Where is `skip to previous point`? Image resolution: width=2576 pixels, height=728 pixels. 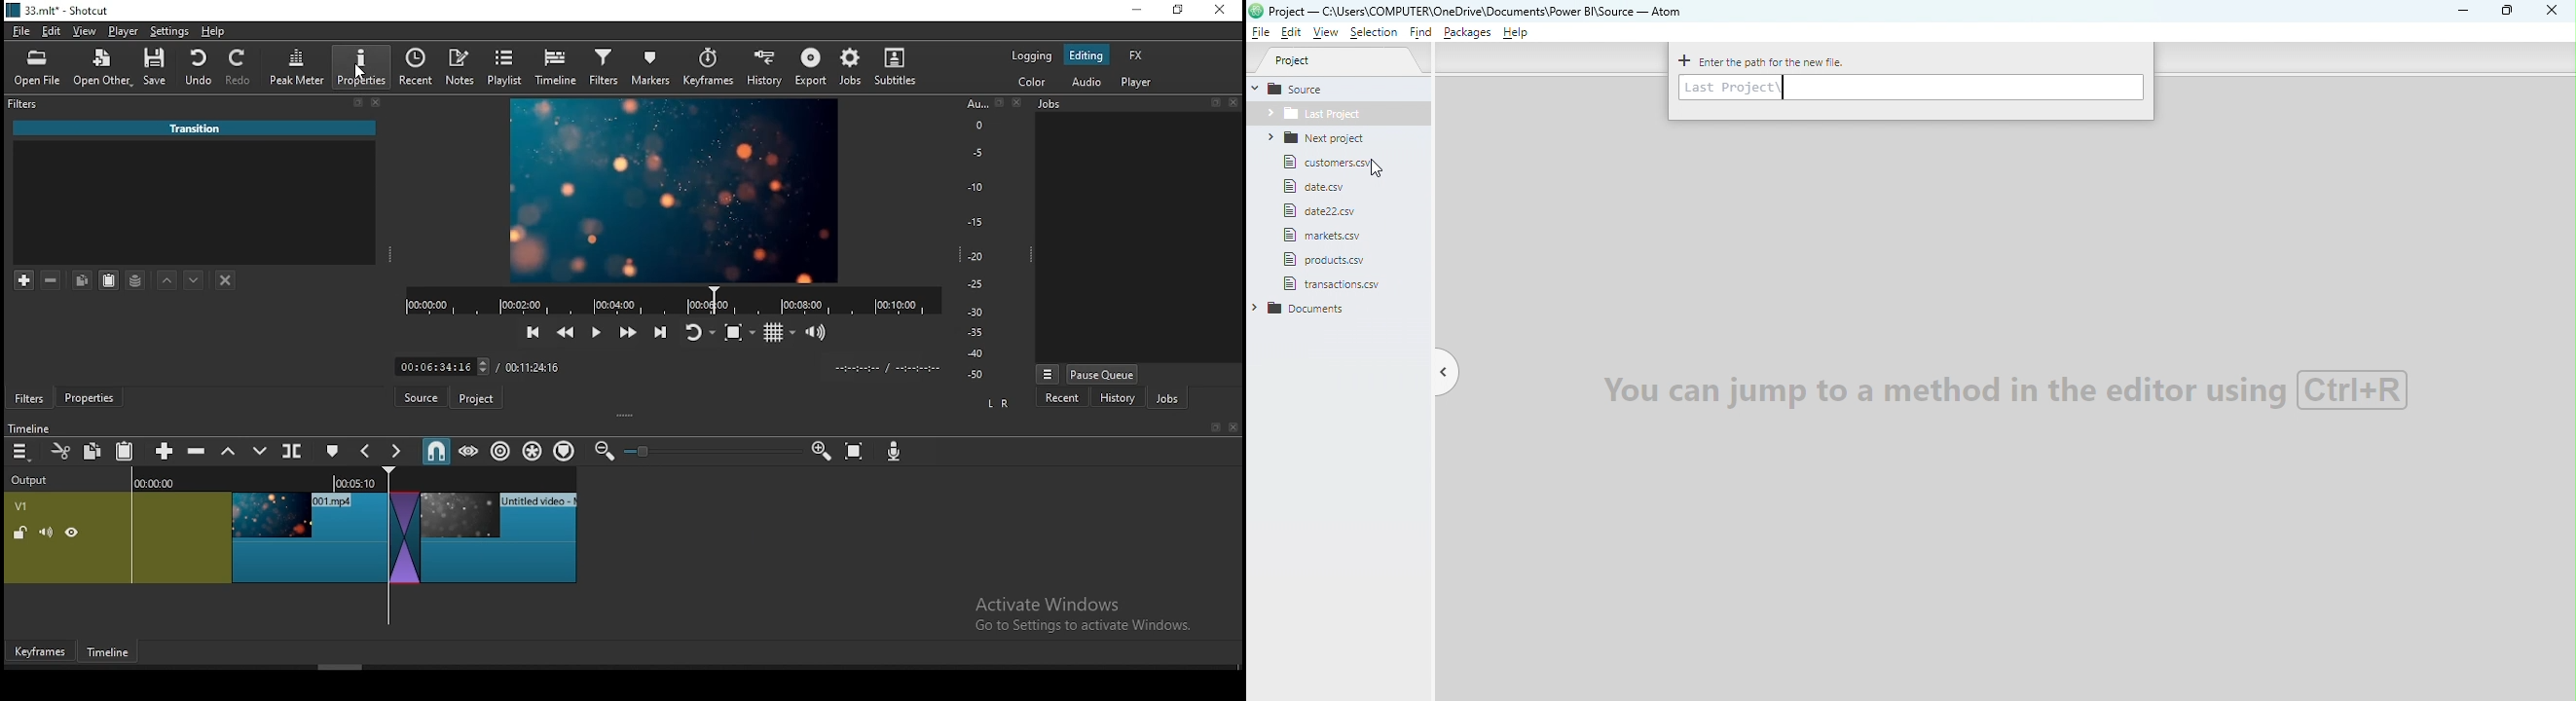
skip to previous point is located at coordinates (531, 333).